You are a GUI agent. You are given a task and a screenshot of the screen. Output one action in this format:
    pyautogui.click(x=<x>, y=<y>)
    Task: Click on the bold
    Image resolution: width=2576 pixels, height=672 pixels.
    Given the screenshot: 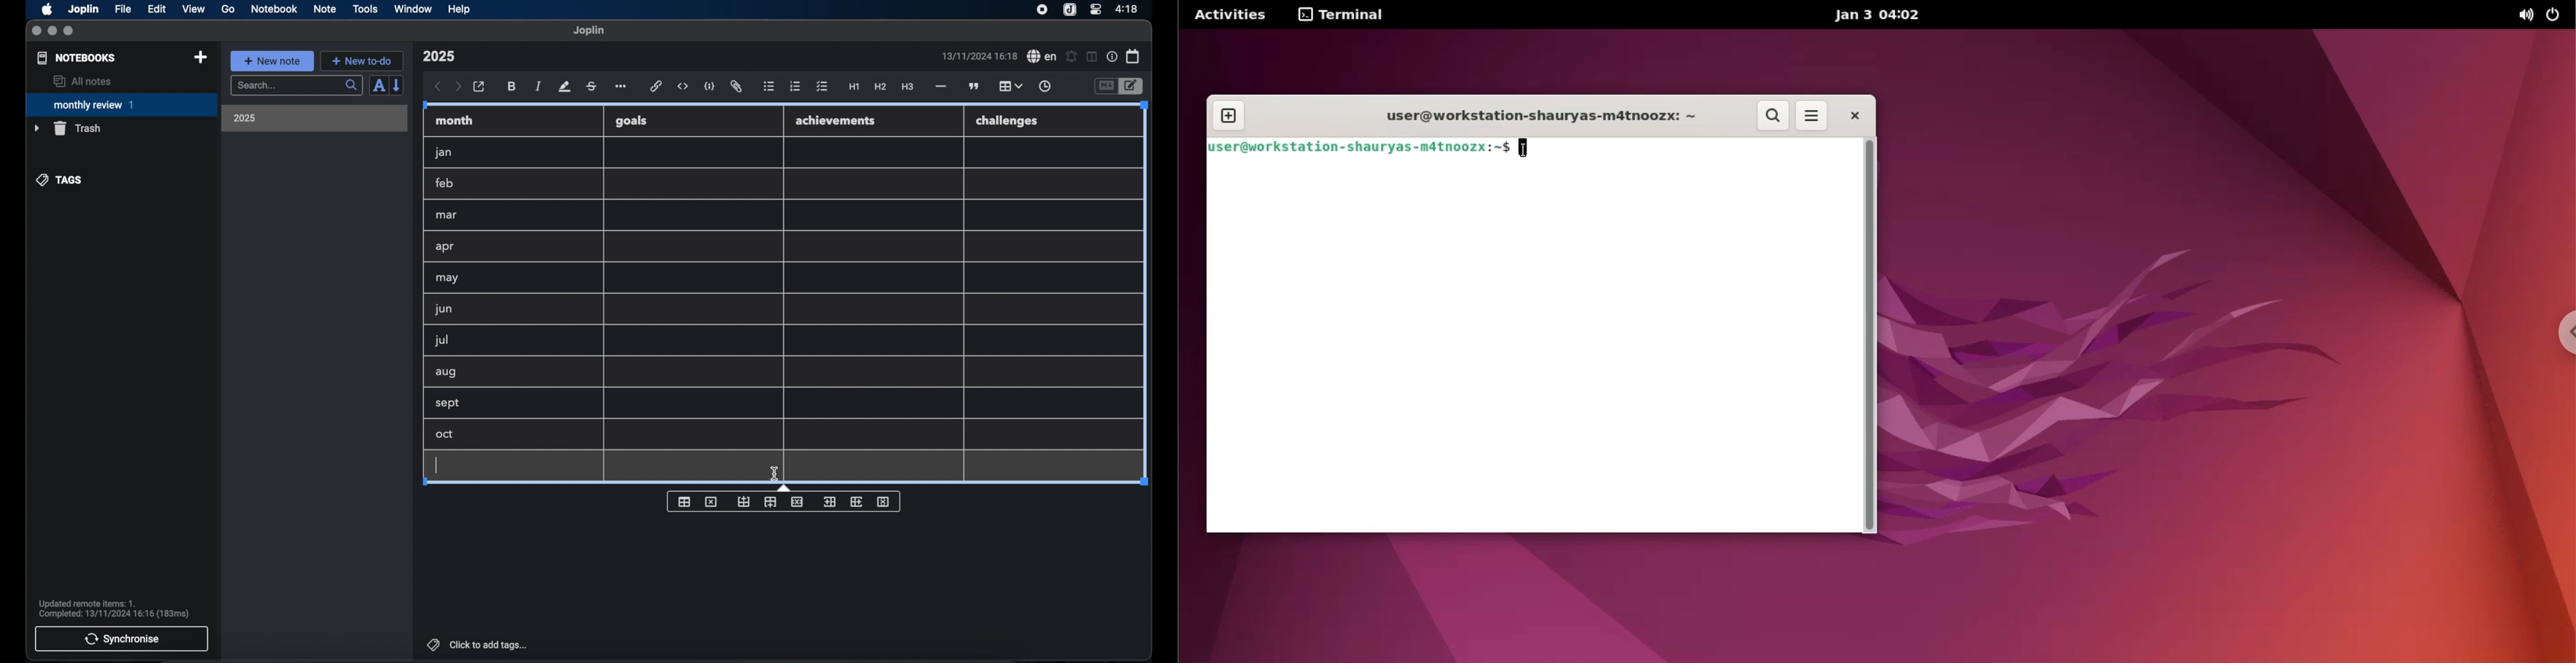 What is the action you would take?
    pyautogui.click(x=513, y=87)
    